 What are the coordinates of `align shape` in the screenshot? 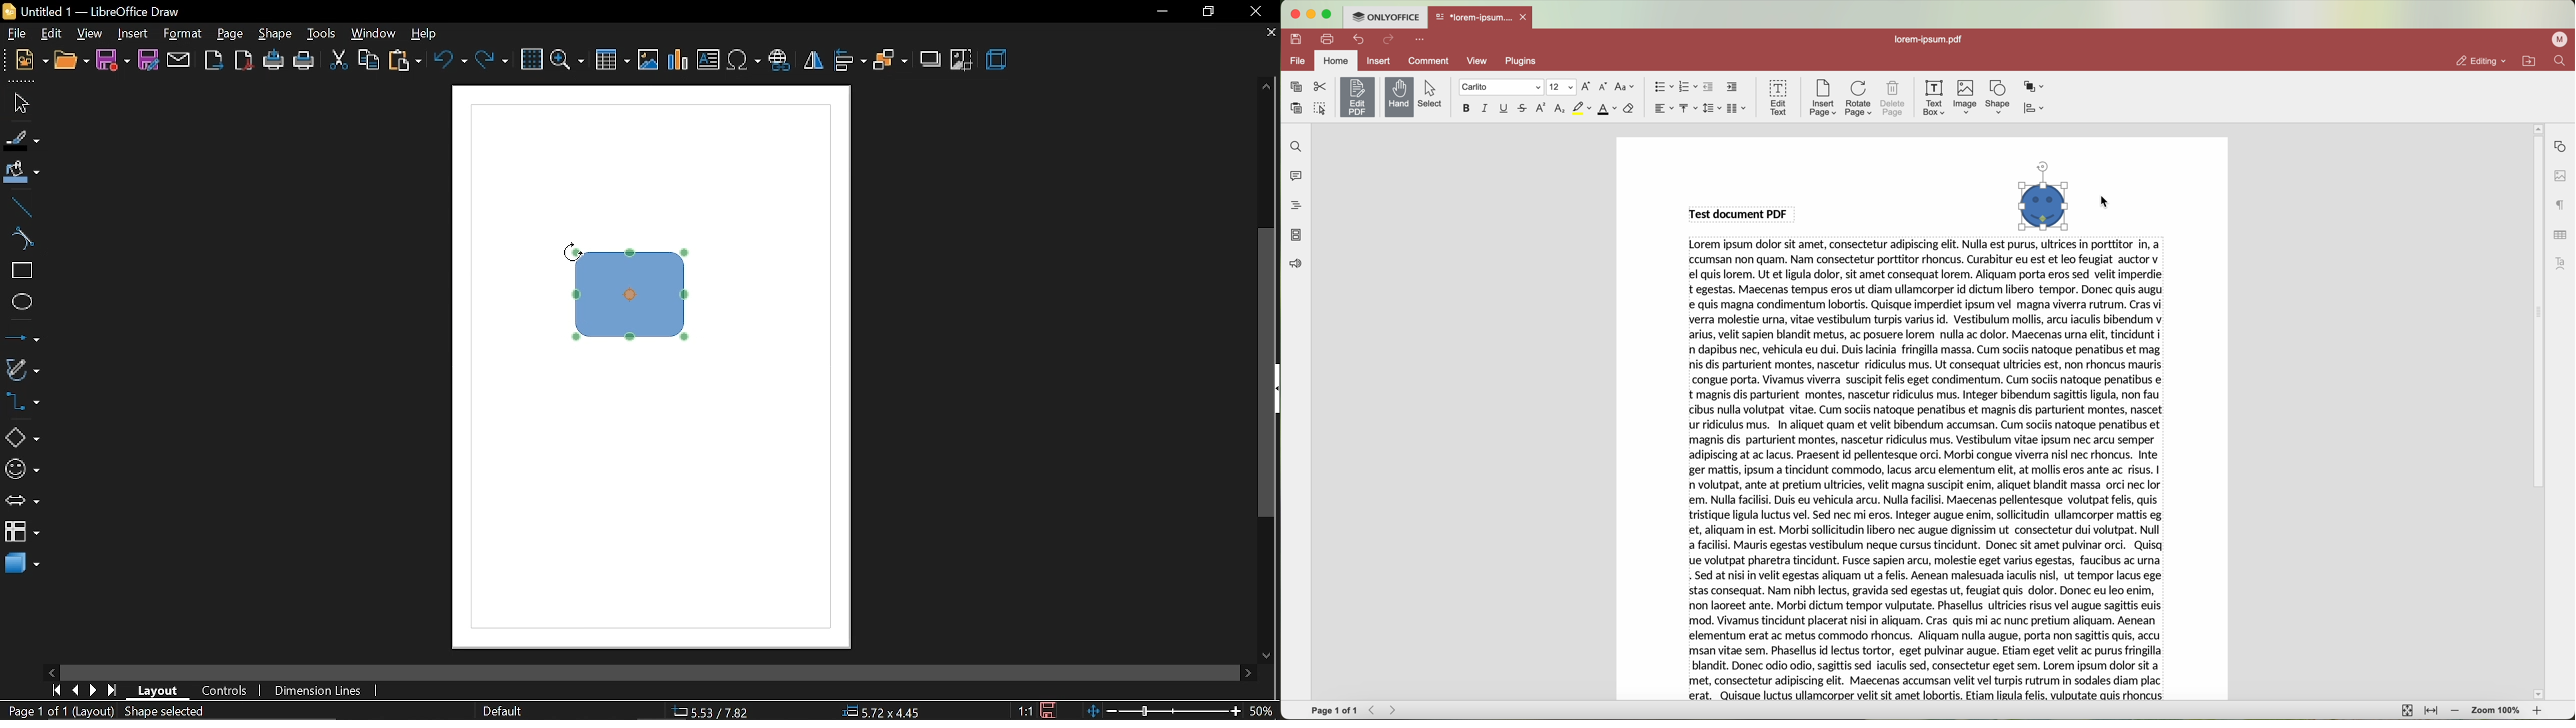 It's located at (2039, 109).